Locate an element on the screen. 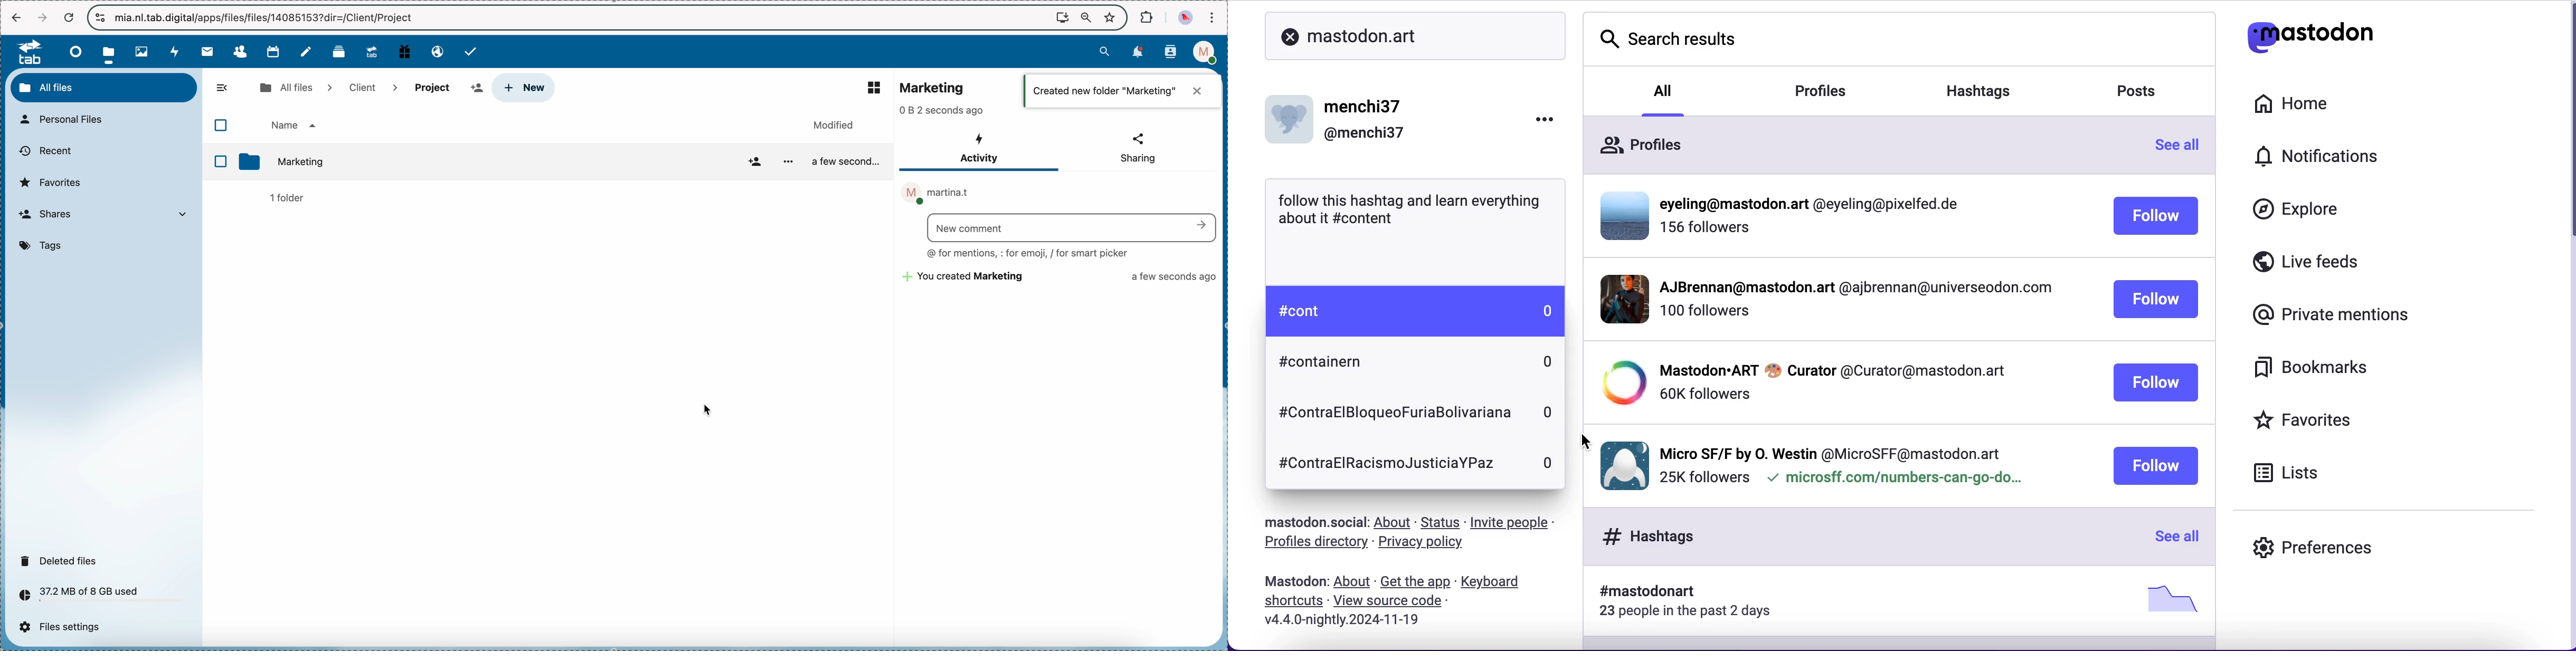 This screenshot has width=2576, height=672. display picture is located at coordinates (1291, 116).